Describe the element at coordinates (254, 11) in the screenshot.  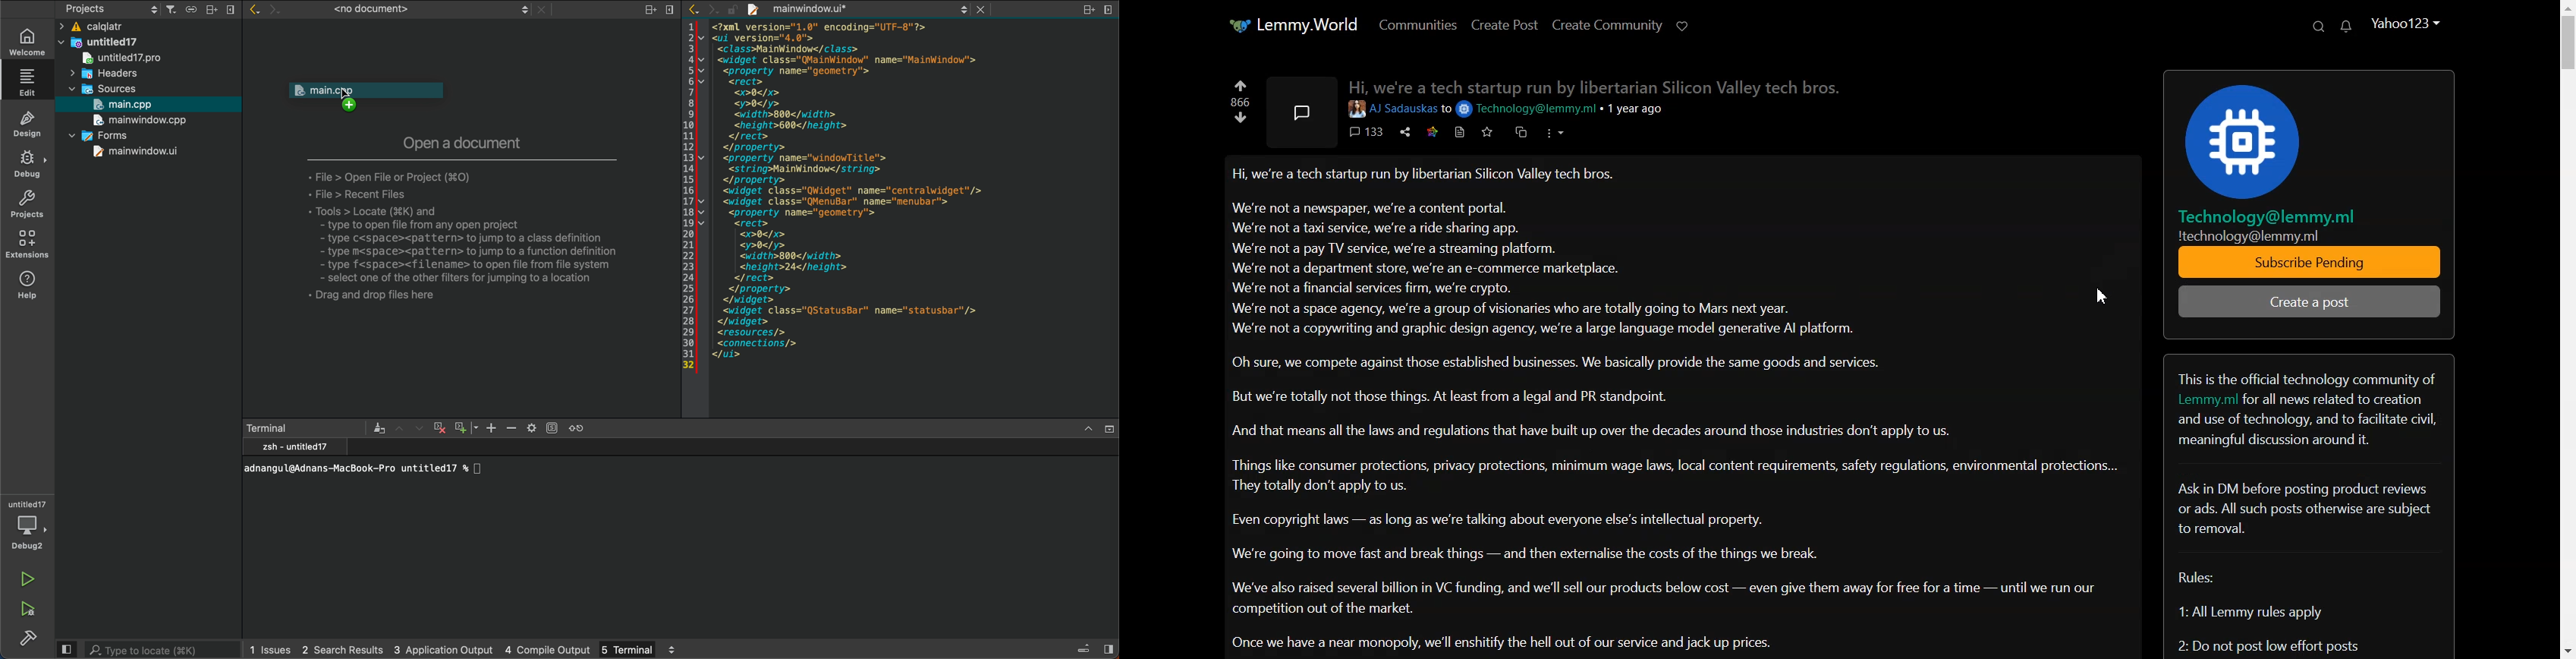
I see `go back` at that location.